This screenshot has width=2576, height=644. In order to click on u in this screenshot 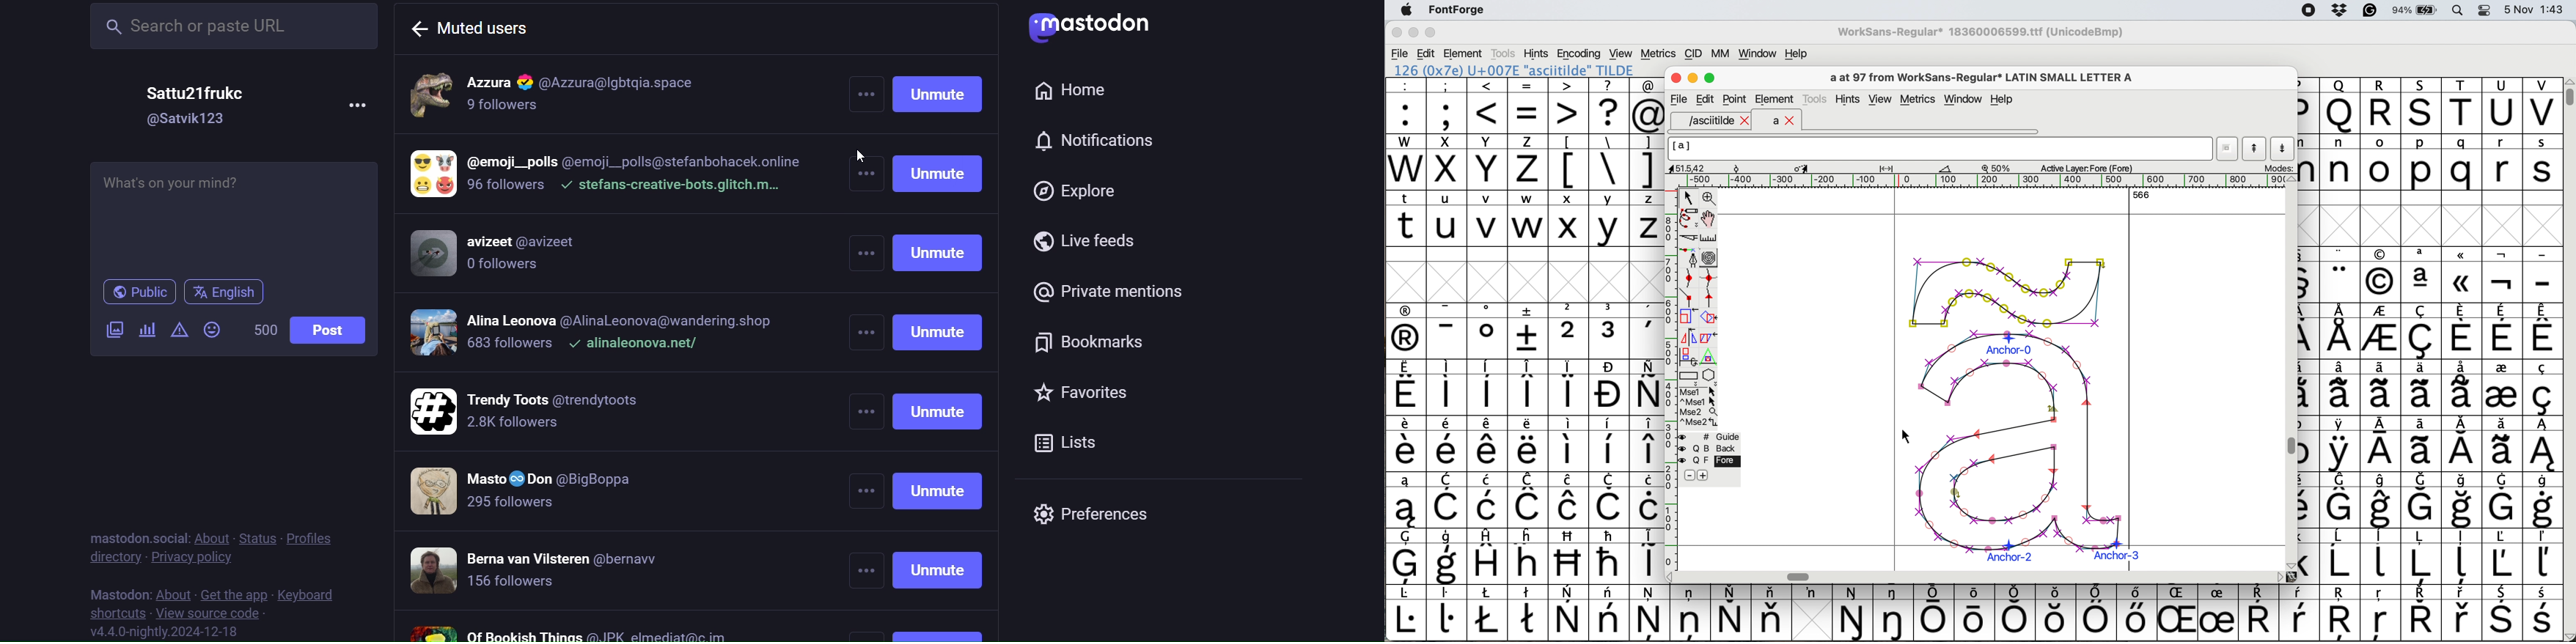, I will do `click(1447, 218)`.